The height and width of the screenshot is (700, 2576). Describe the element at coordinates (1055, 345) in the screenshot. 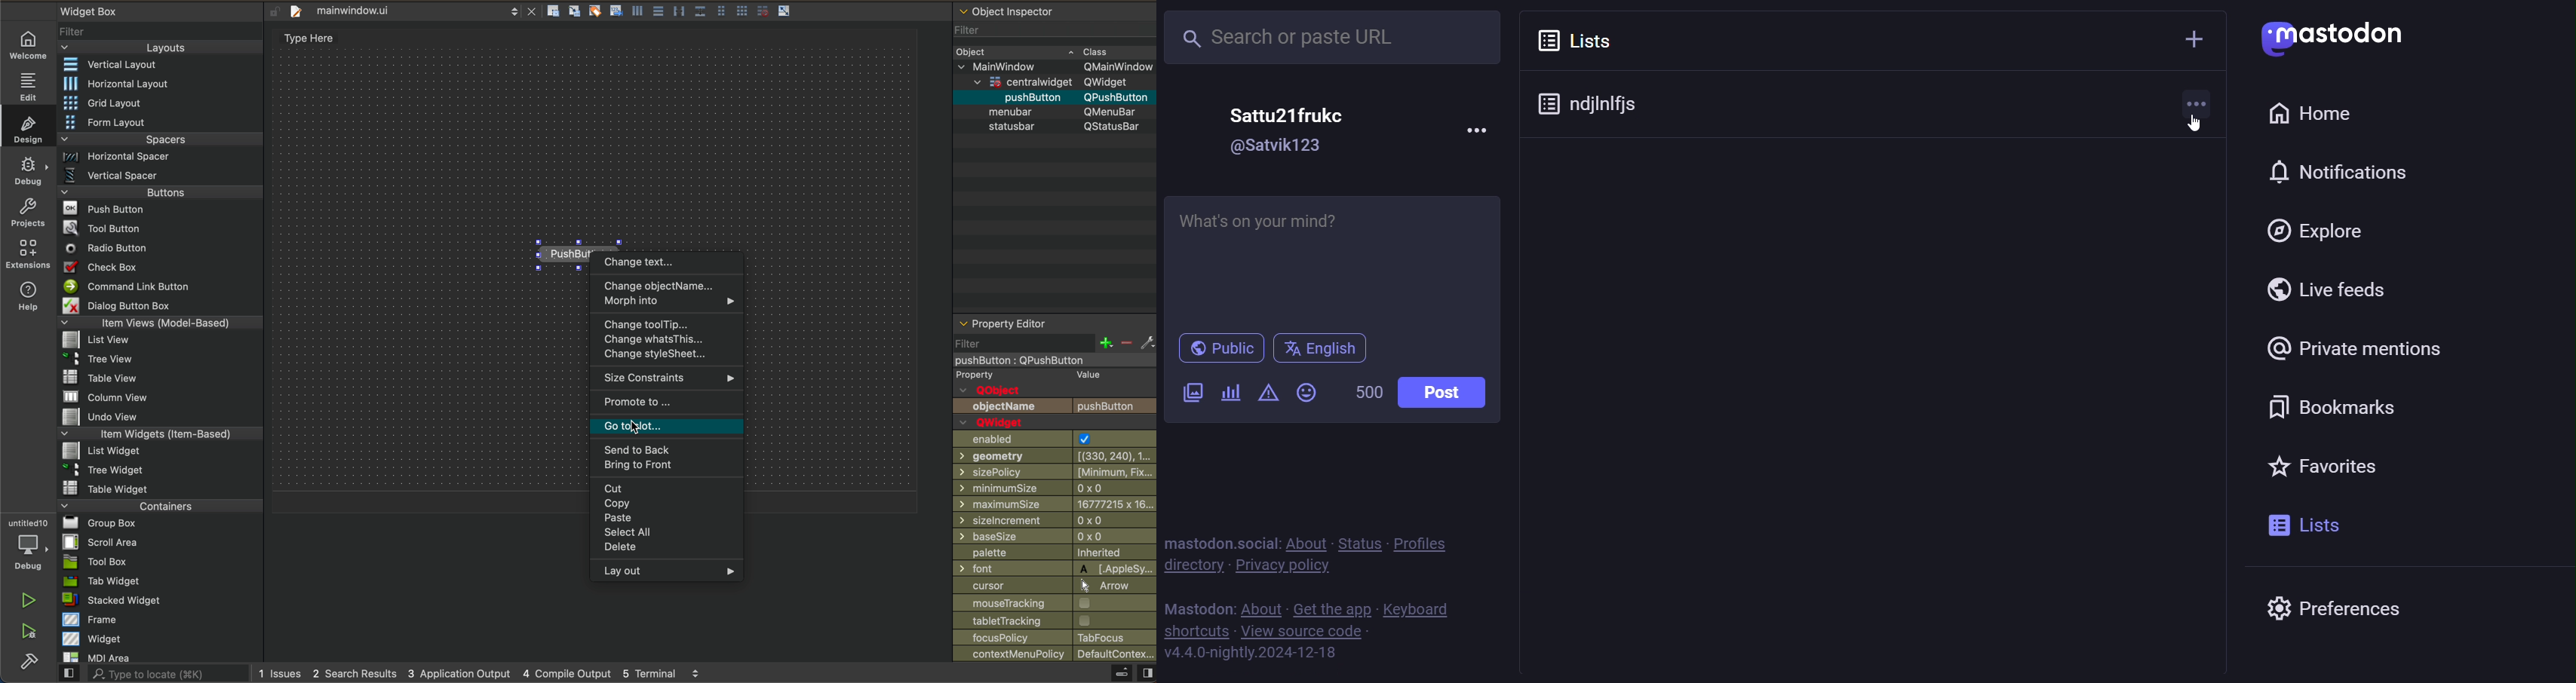

I see `filter section` at that location.